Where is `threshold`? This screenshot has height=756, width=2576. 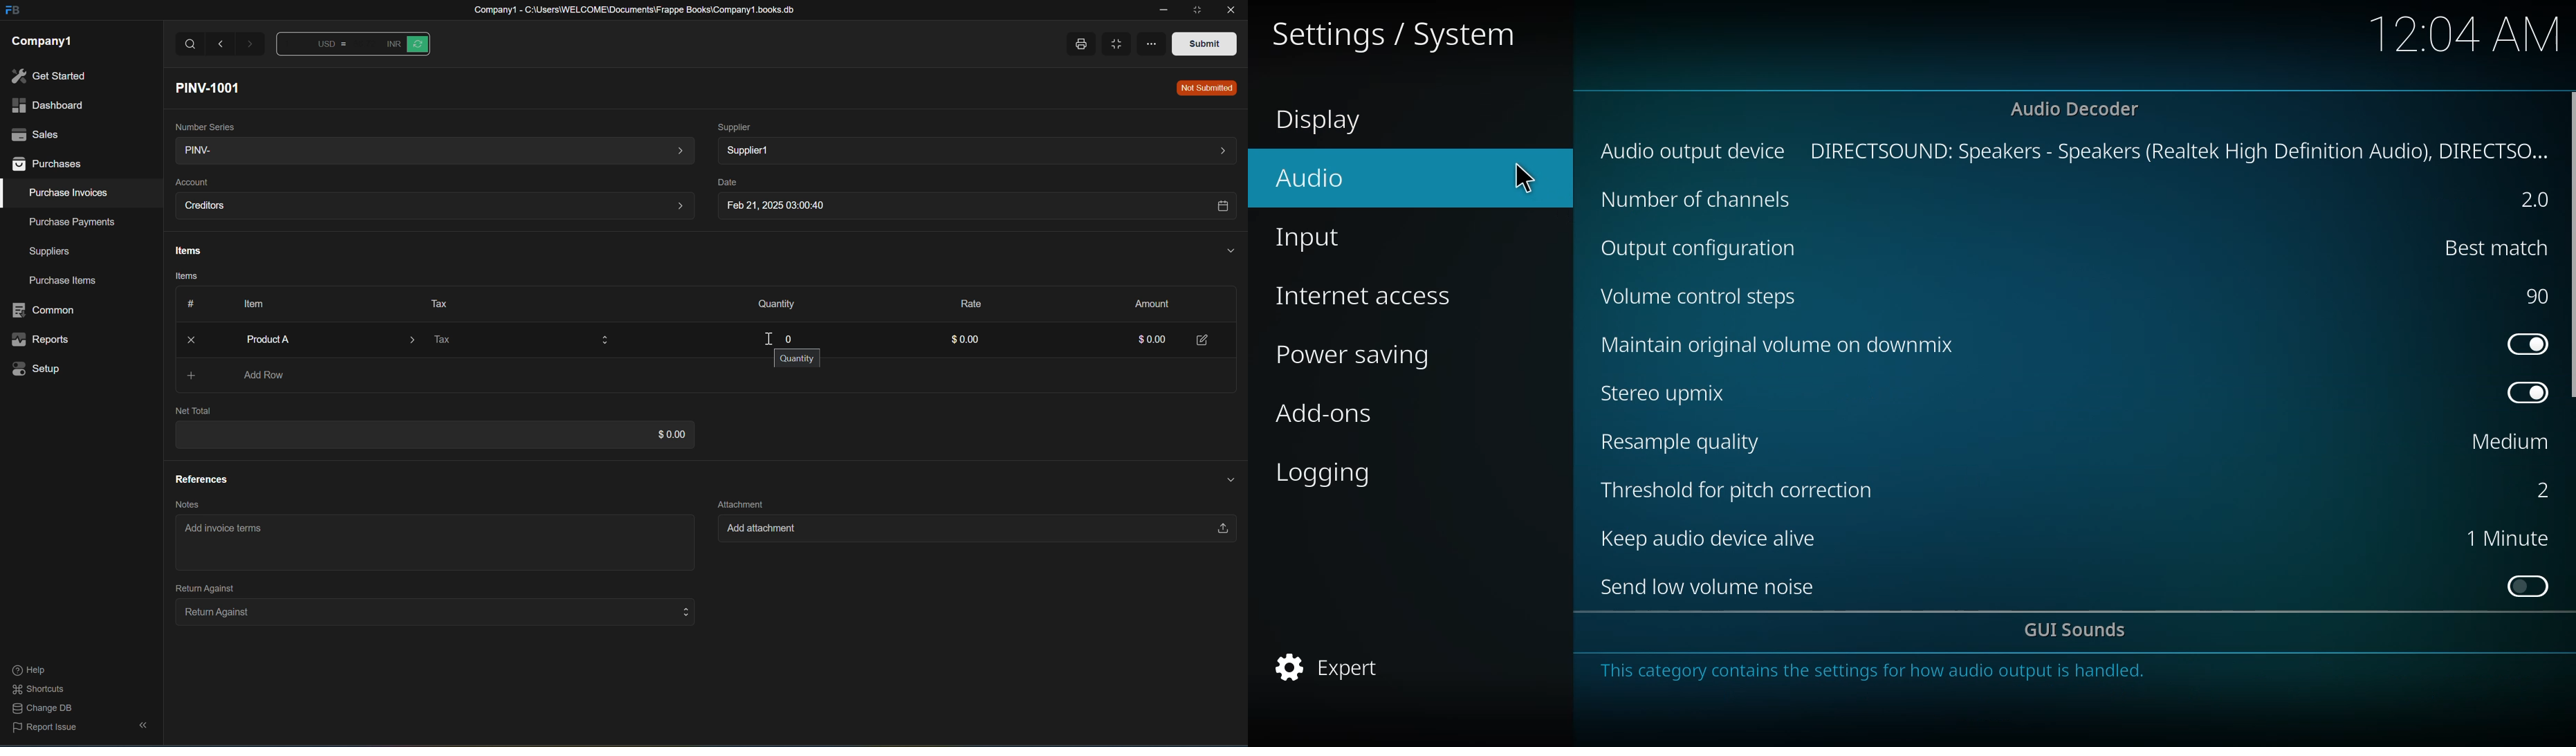
threshold is located at coordinates (1742, 489).